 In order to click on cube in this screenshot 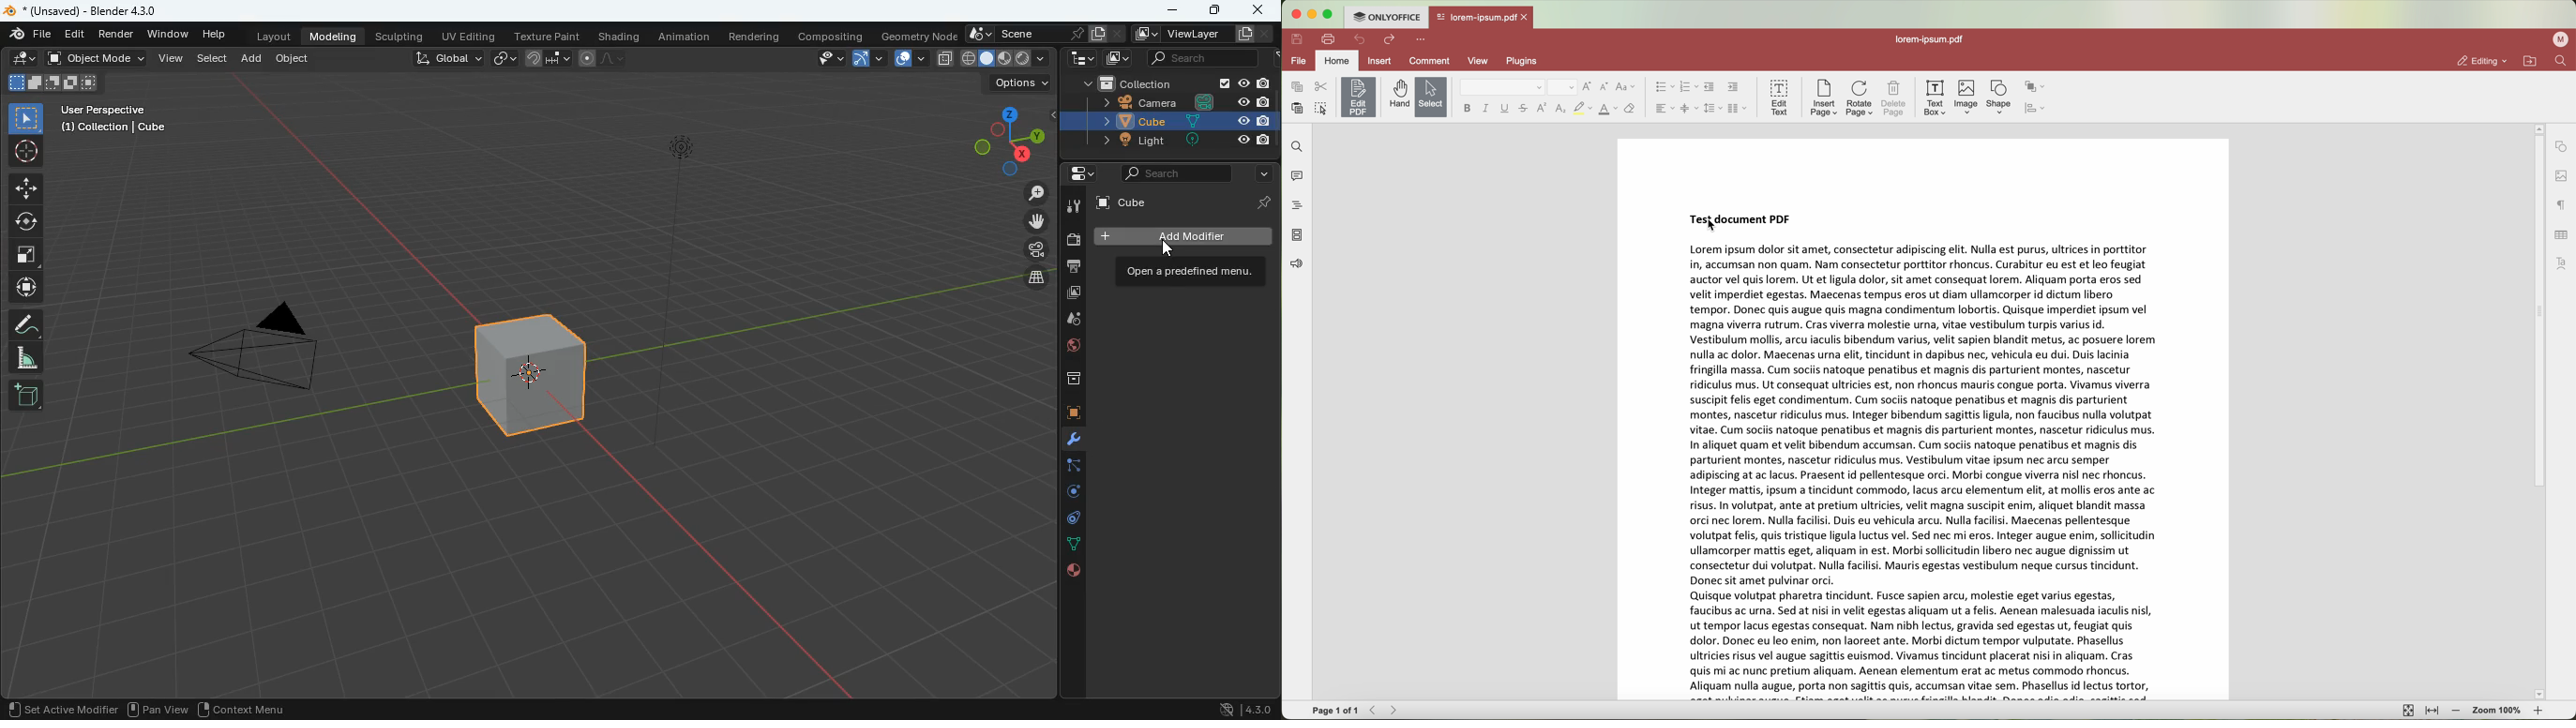, I will do `click(1181, 201)`.